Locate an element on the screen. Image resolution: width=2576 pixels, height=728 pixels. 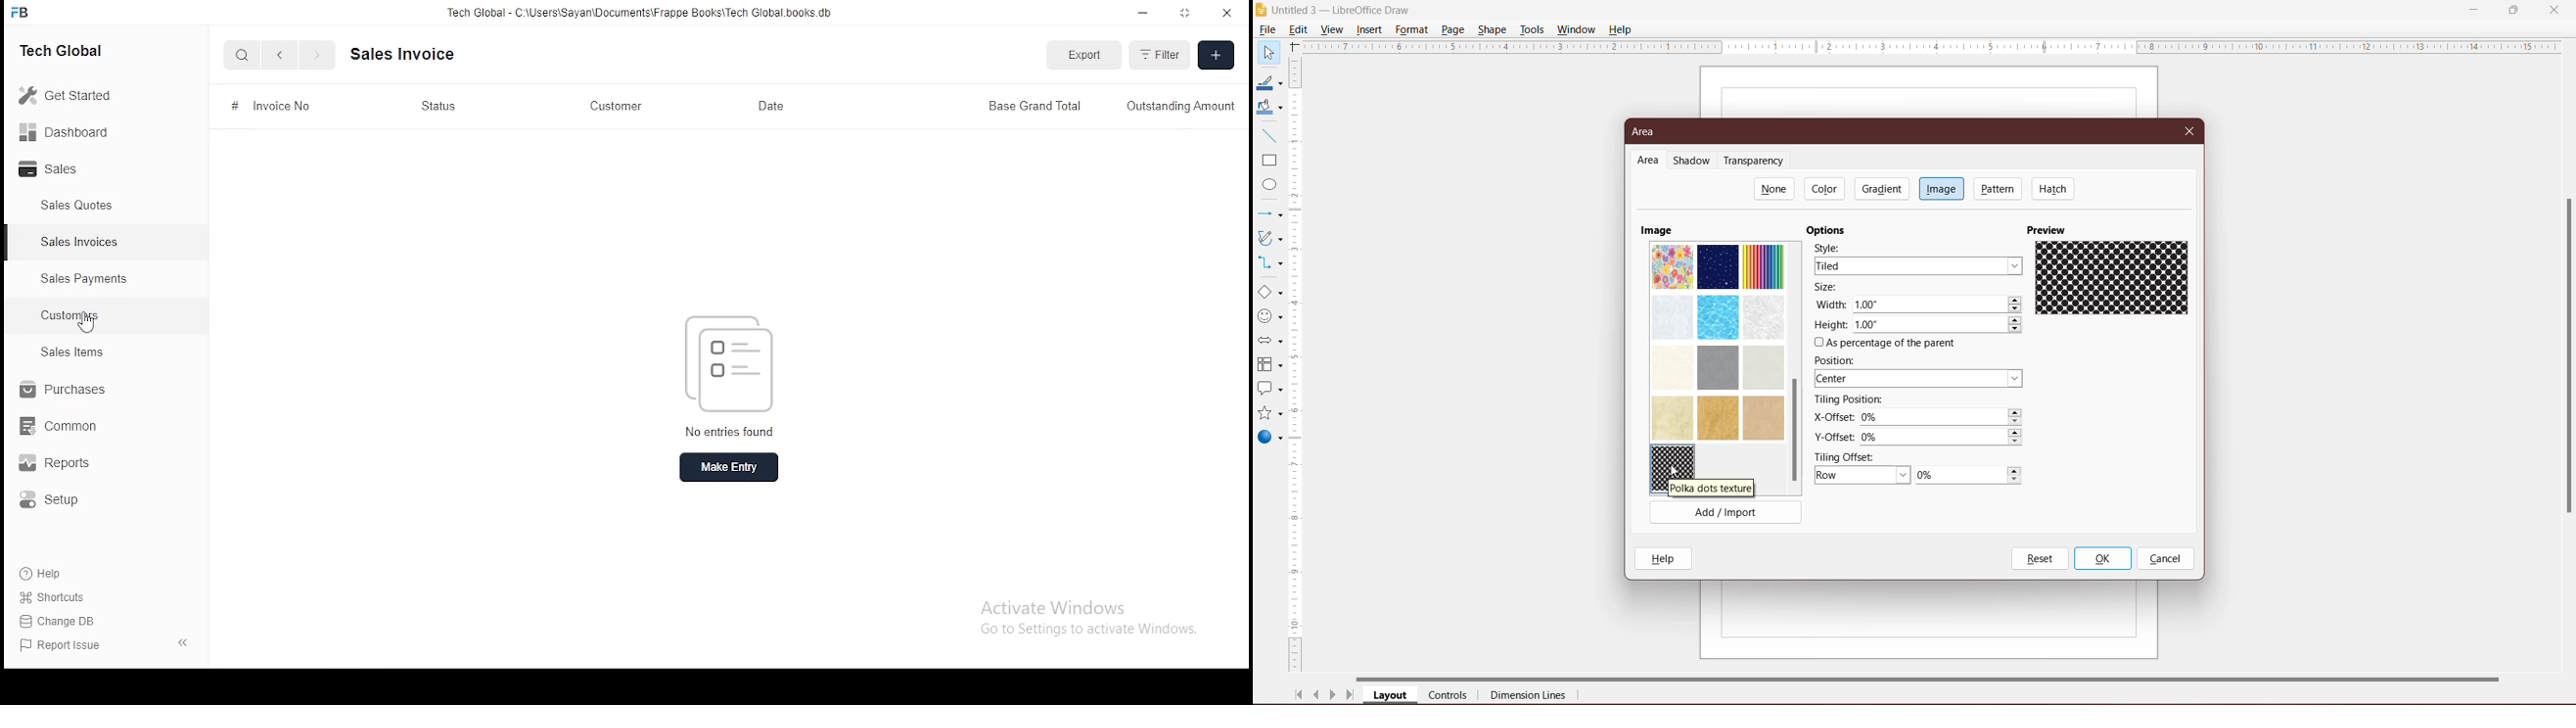
3D objects is located at coordinates (1269, 439).